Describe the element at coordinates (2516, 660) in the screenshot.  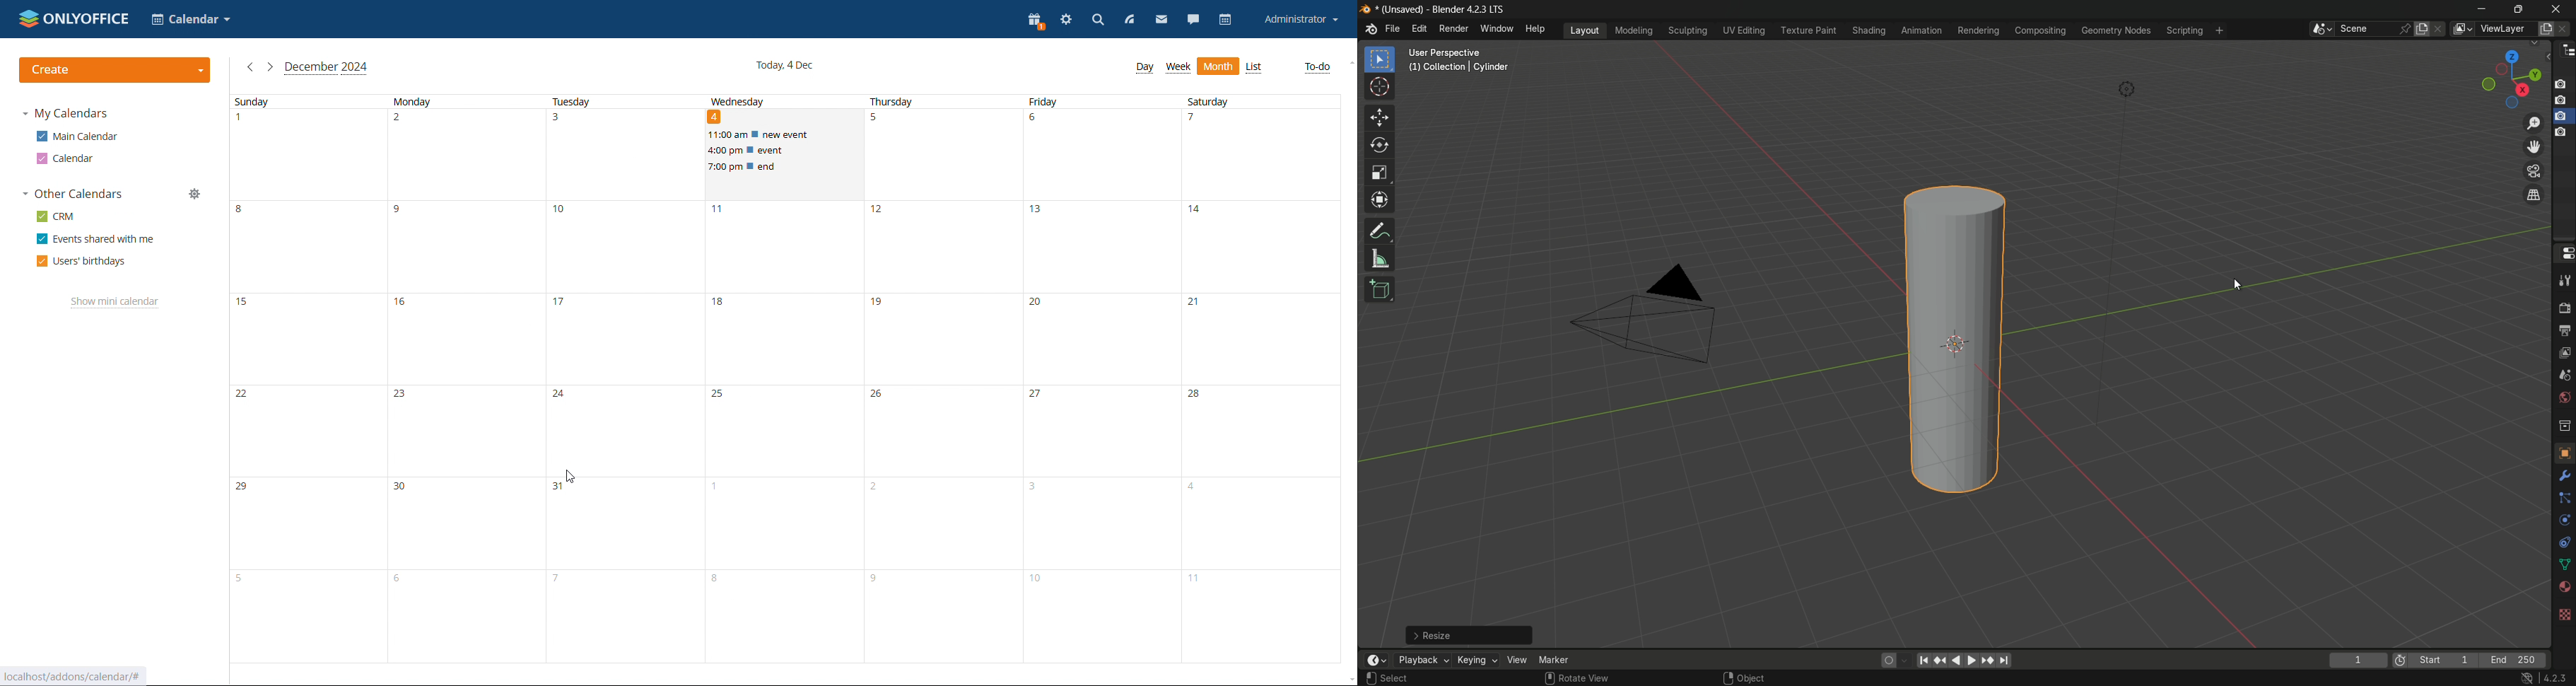
I see `End 250` at that location.